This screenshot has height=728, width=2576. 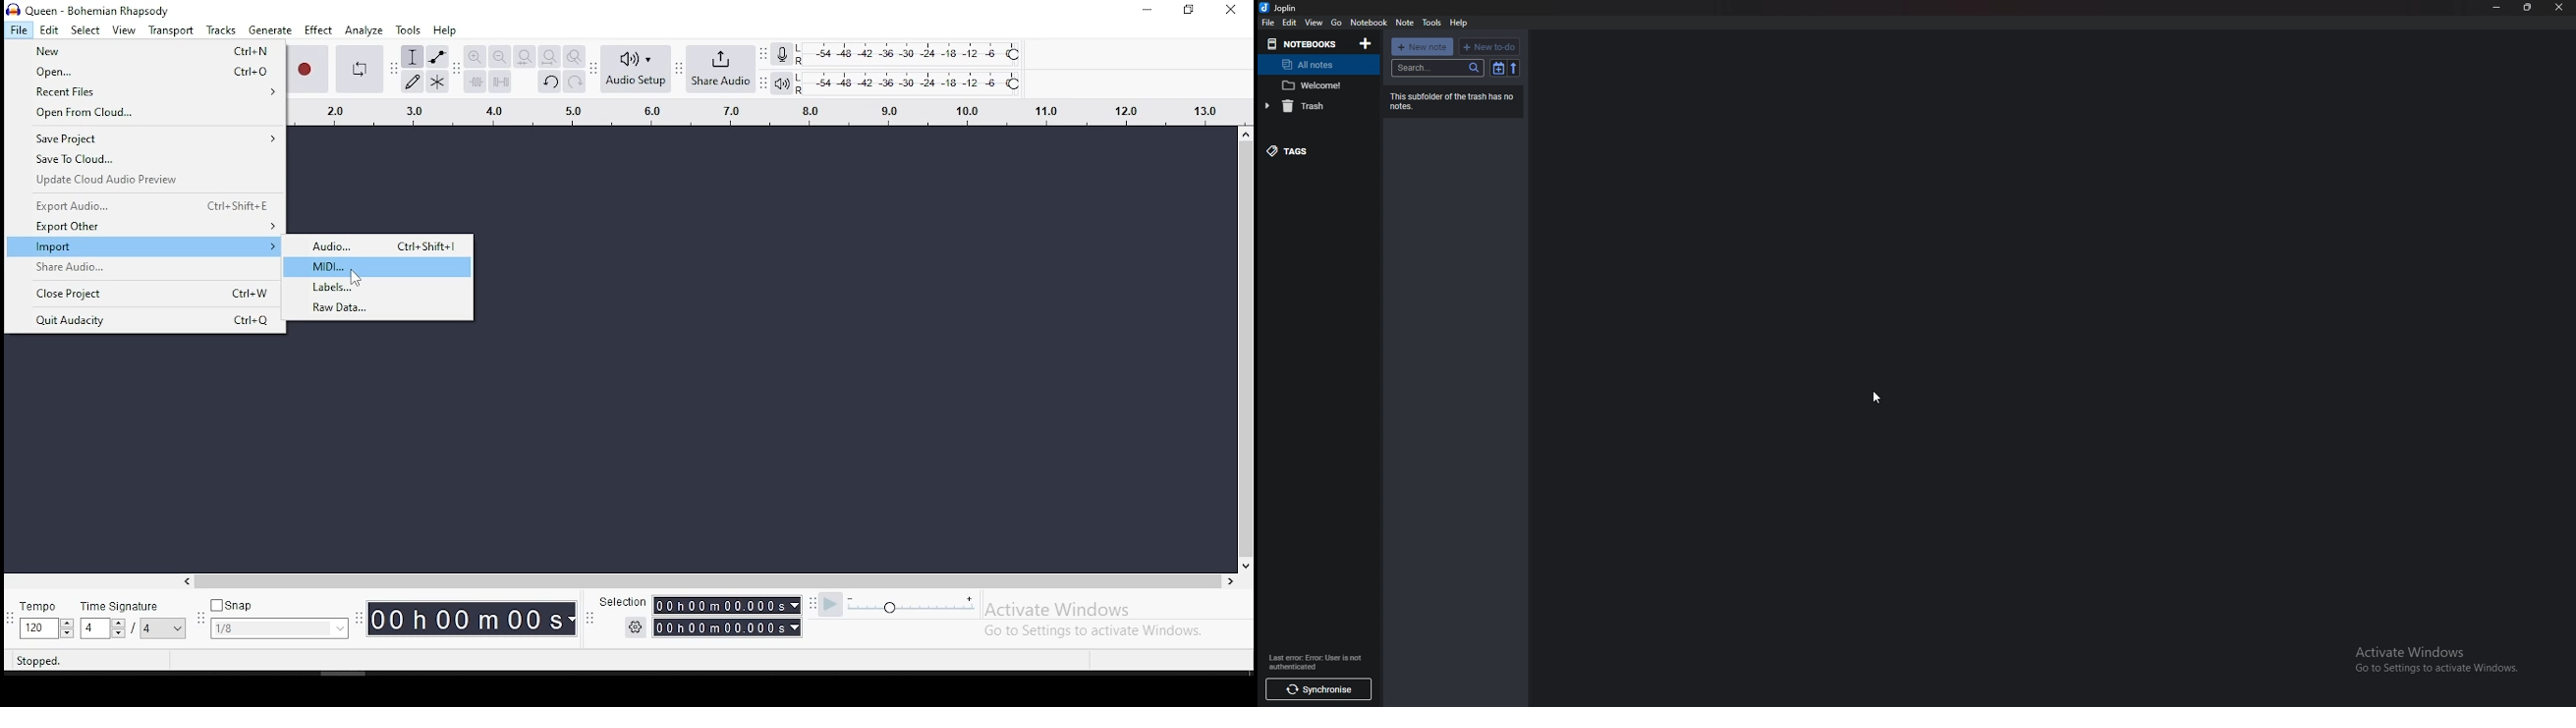 What do you see at coordinates (1248, 348) in the screenshot?
I see `scroll bar` at bounding box center [1248, 348].